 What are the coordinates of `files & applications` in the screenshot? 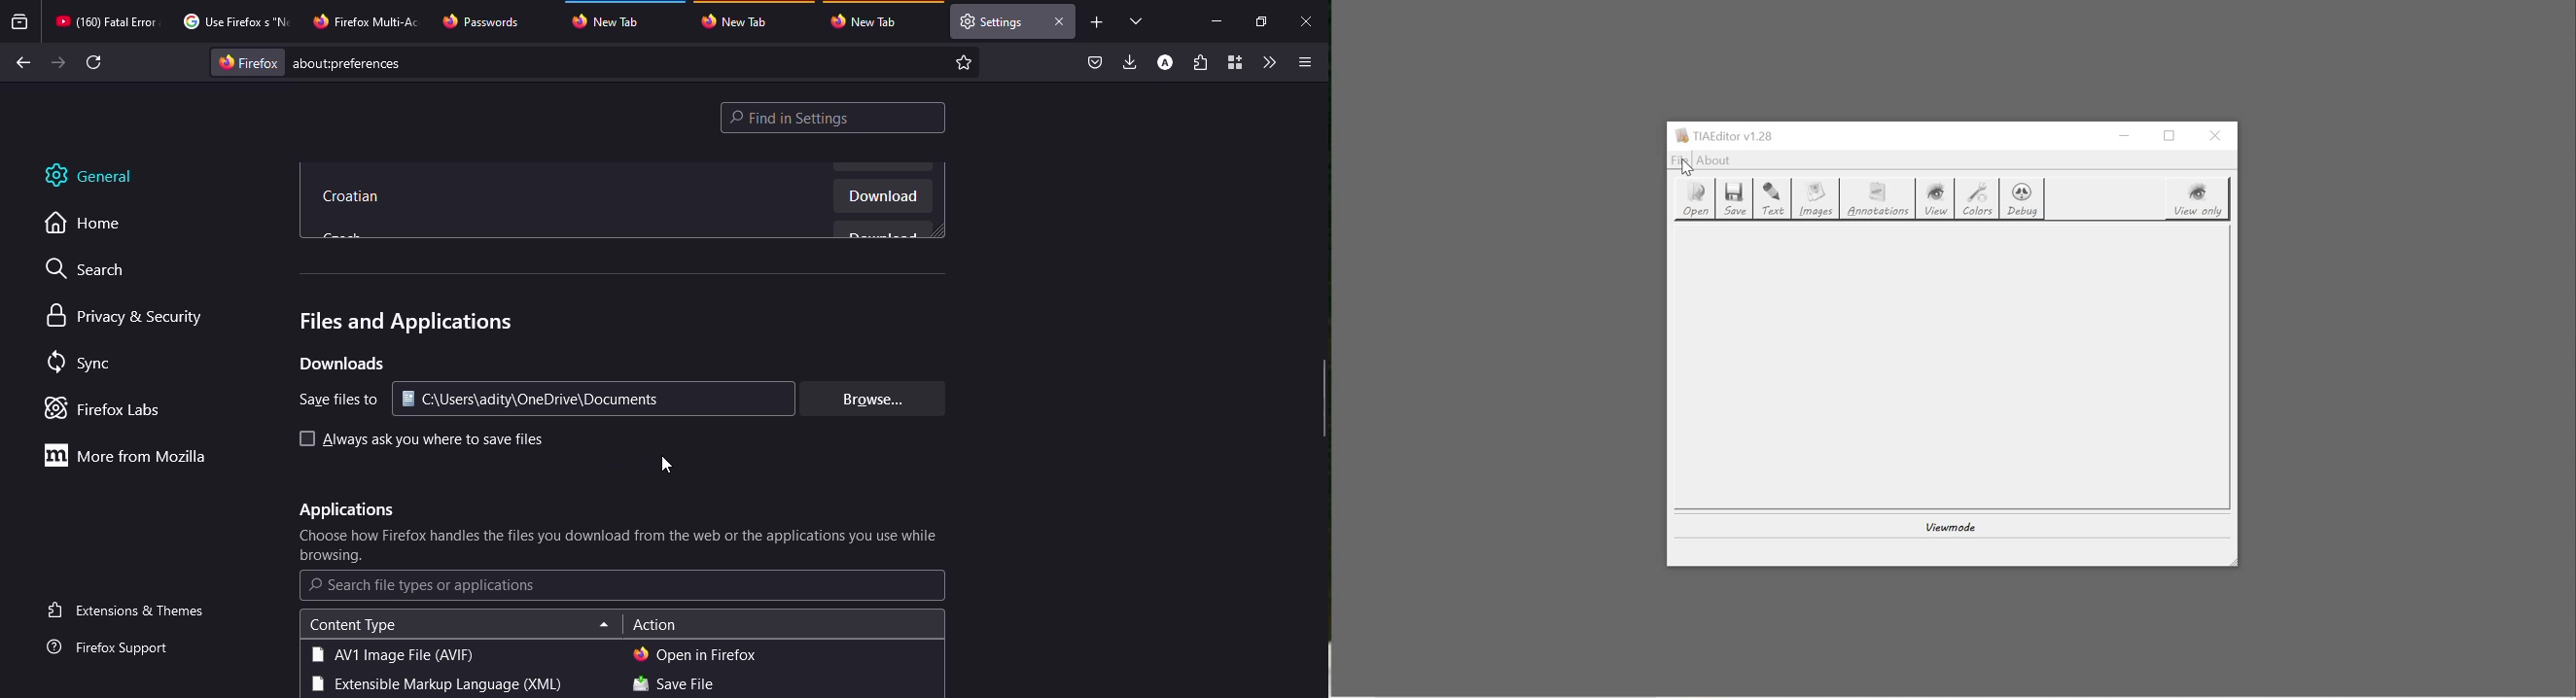 It's located at (403, 322).